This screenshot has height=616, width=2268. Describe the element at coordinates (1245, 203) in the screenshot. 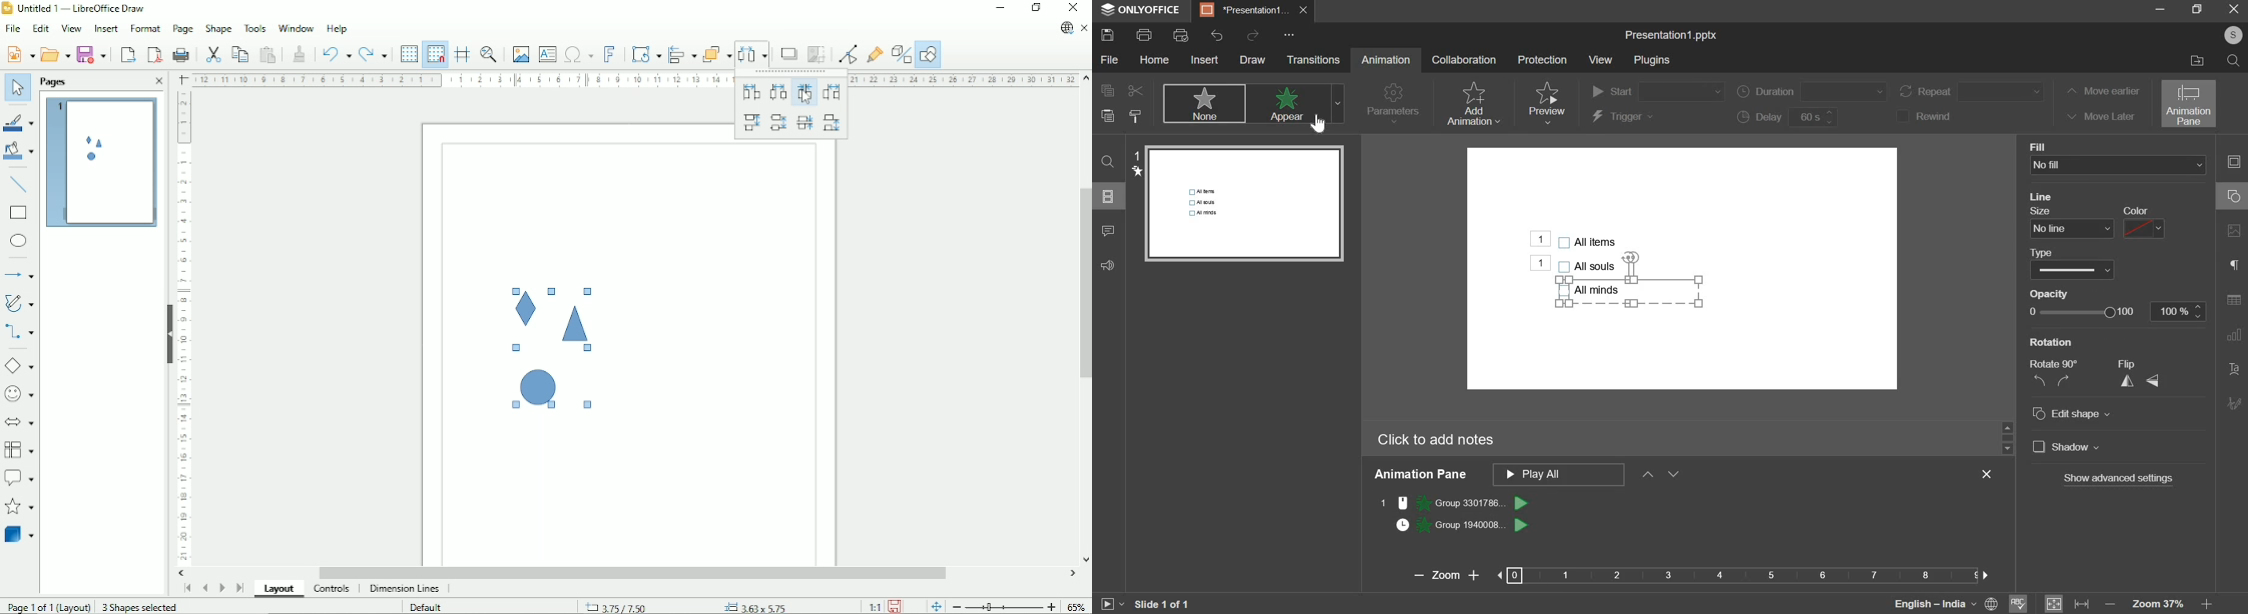

I see `slide preview` at that location.